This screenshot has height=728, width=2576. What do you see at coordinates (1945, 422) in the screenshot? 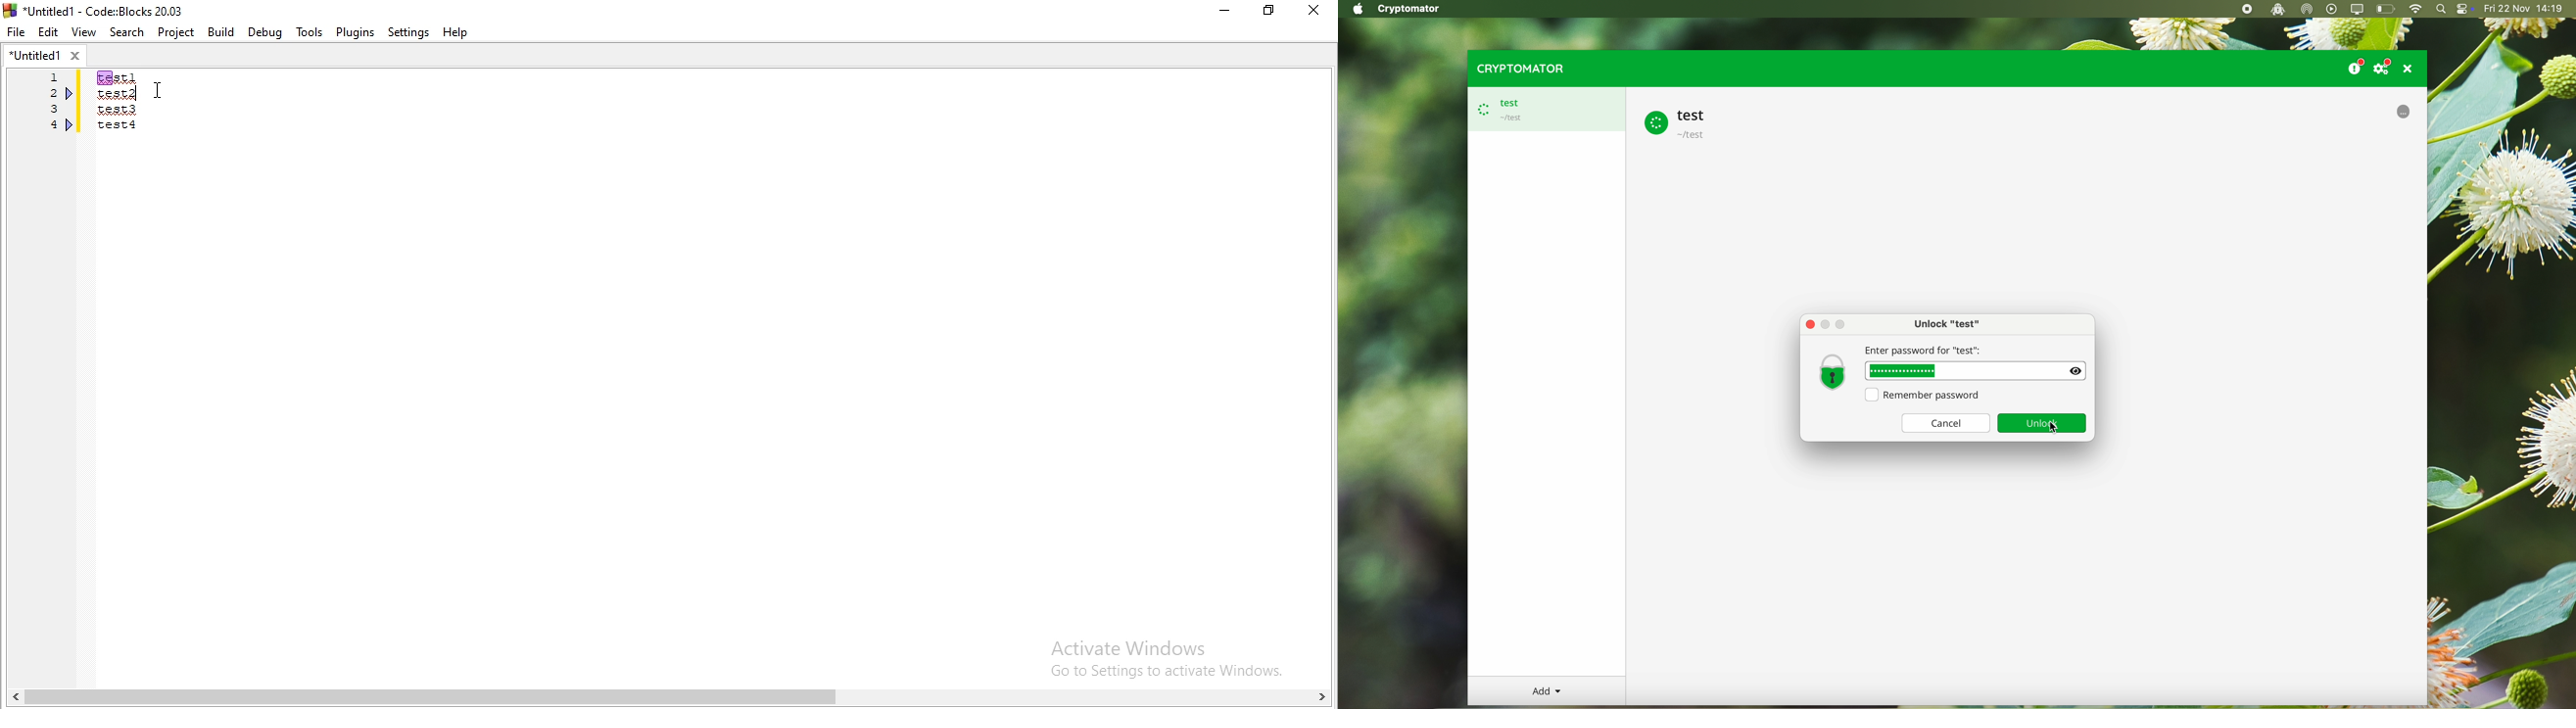
I see `cancel` at bounding box center [1945, 422].